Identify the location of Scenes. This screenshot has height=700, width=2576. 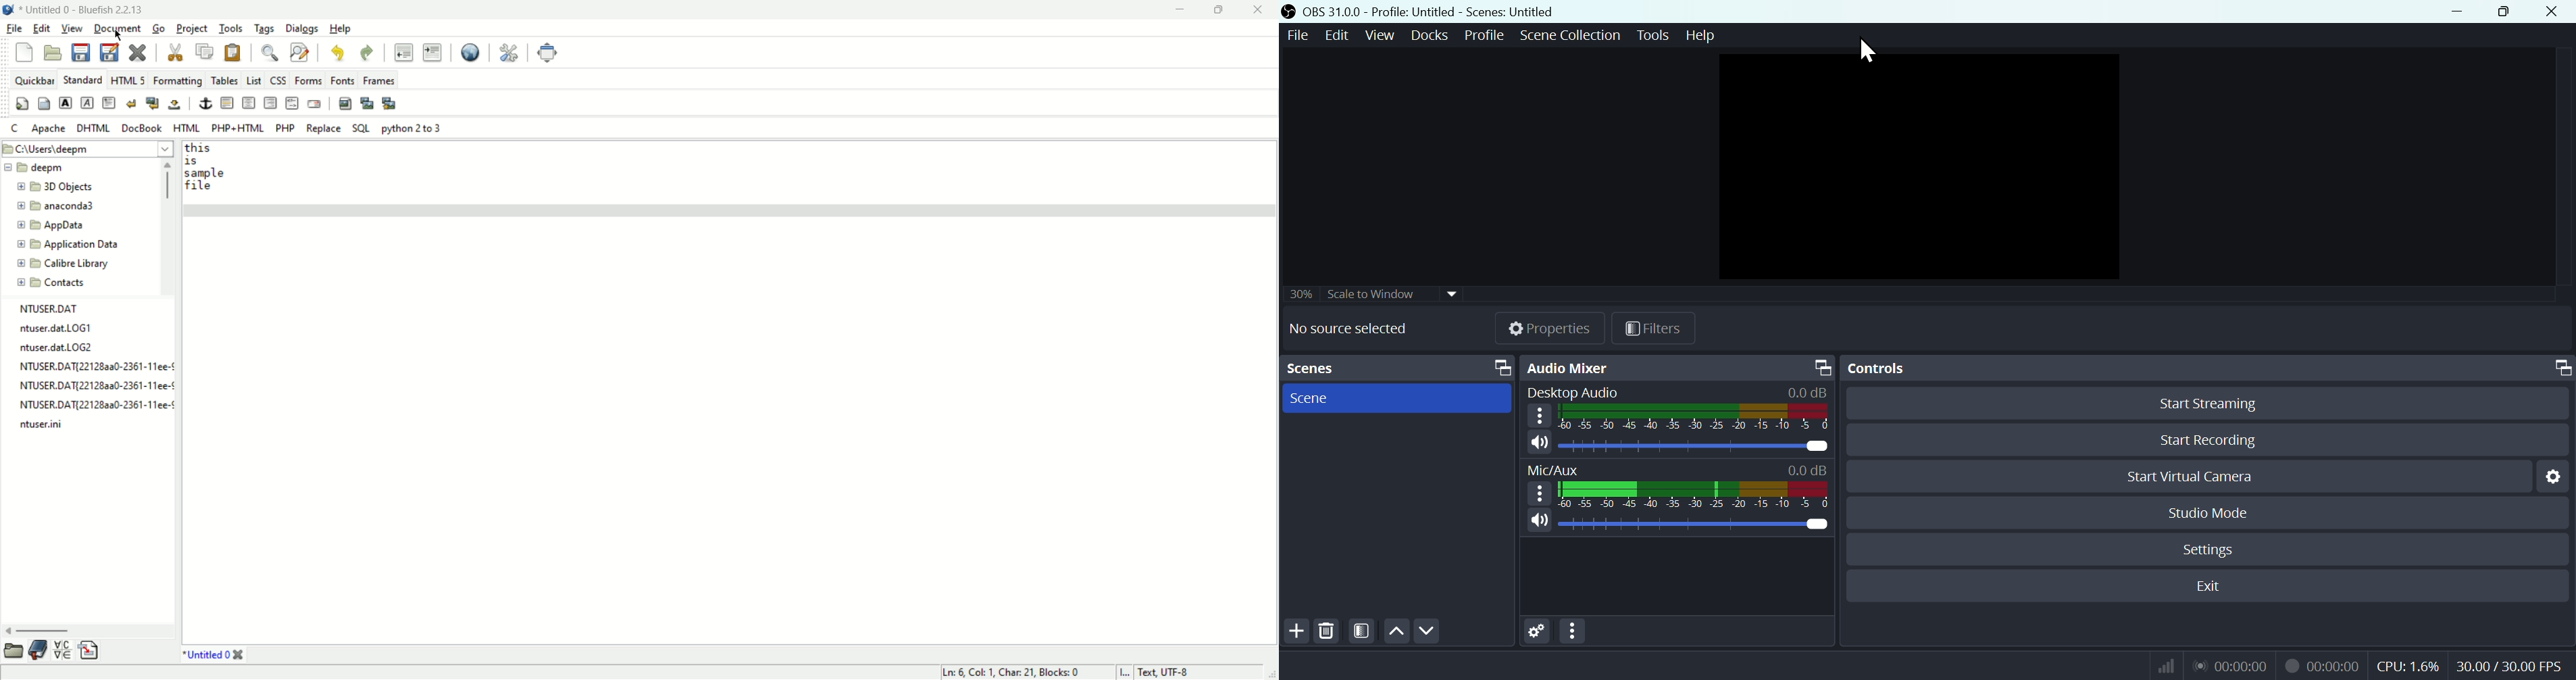
(1401, 367).